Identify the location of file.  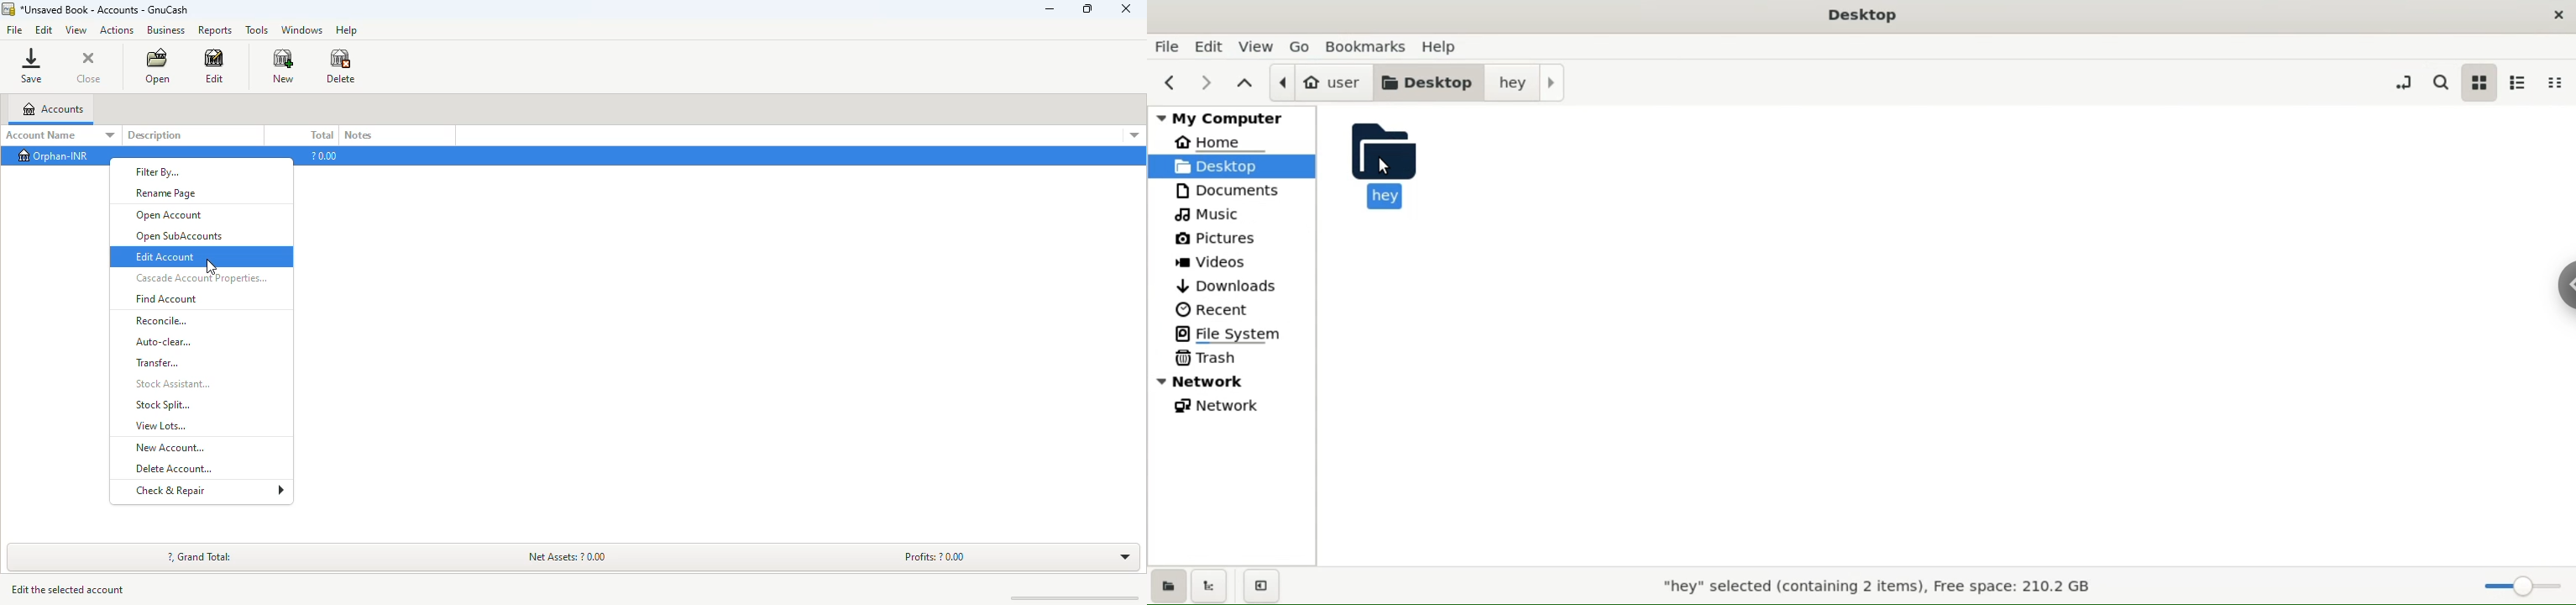
(1166, 48).